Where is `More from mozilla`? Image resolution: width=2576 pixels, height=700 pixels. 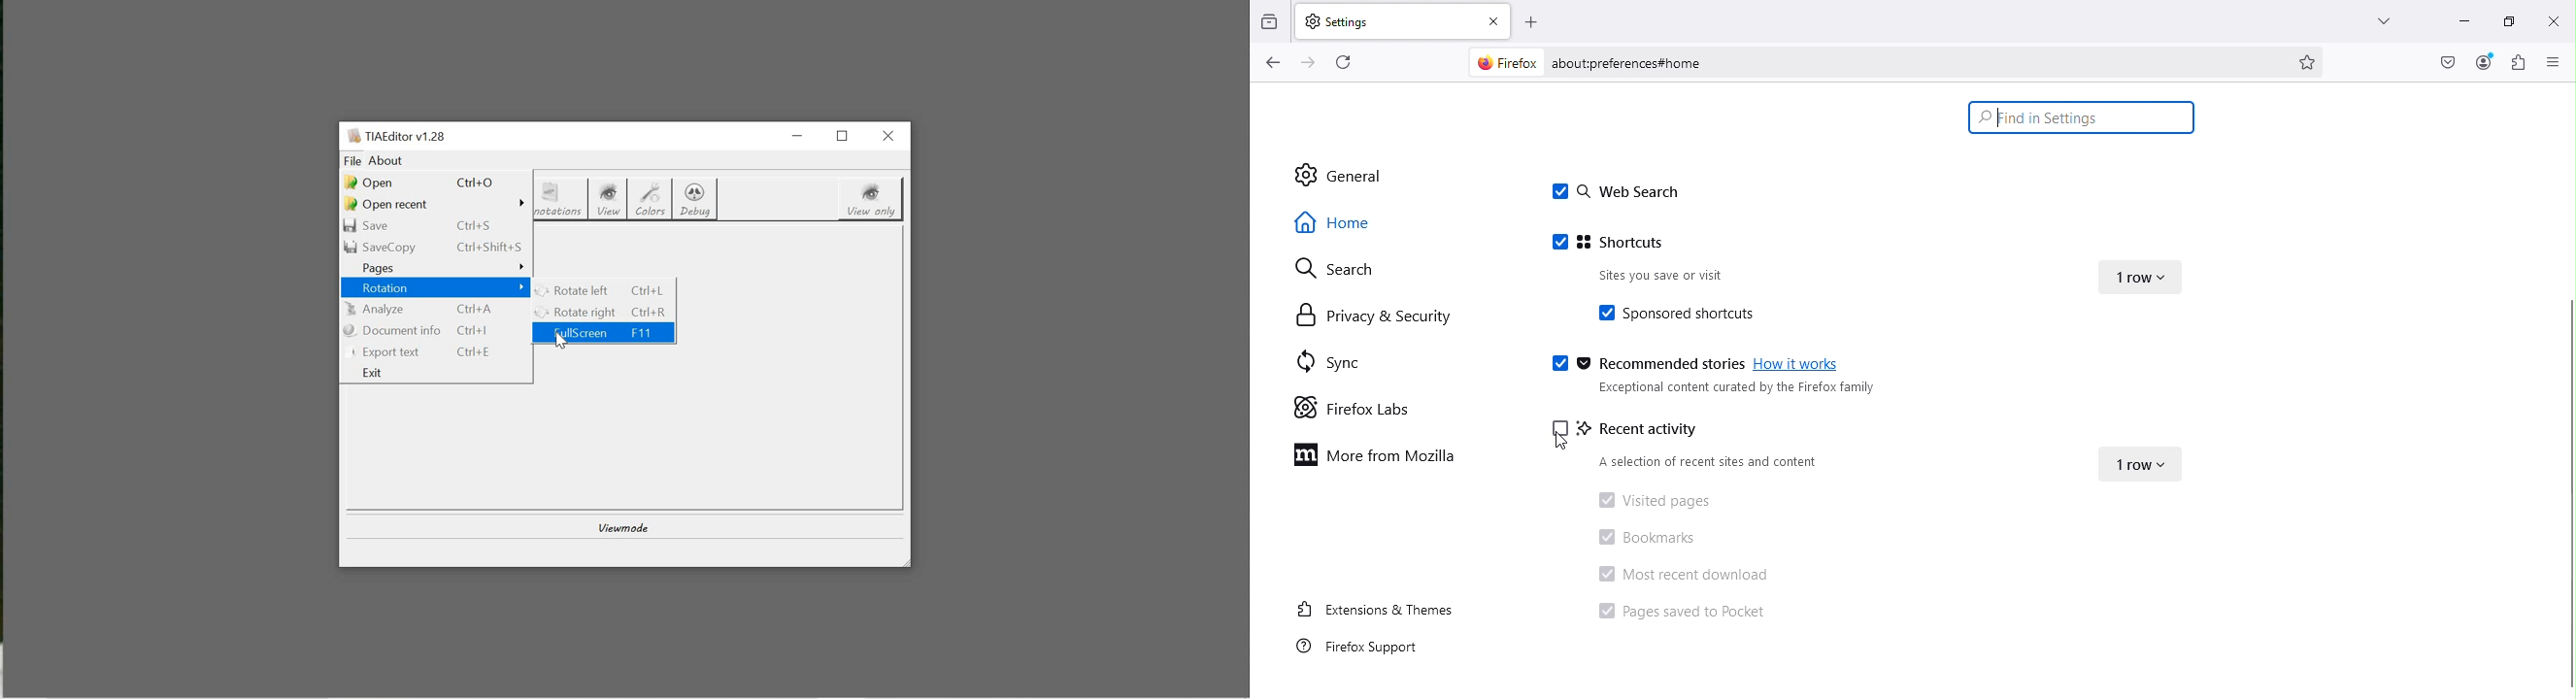
More from mozilla is located at coordinates (1381, 460).